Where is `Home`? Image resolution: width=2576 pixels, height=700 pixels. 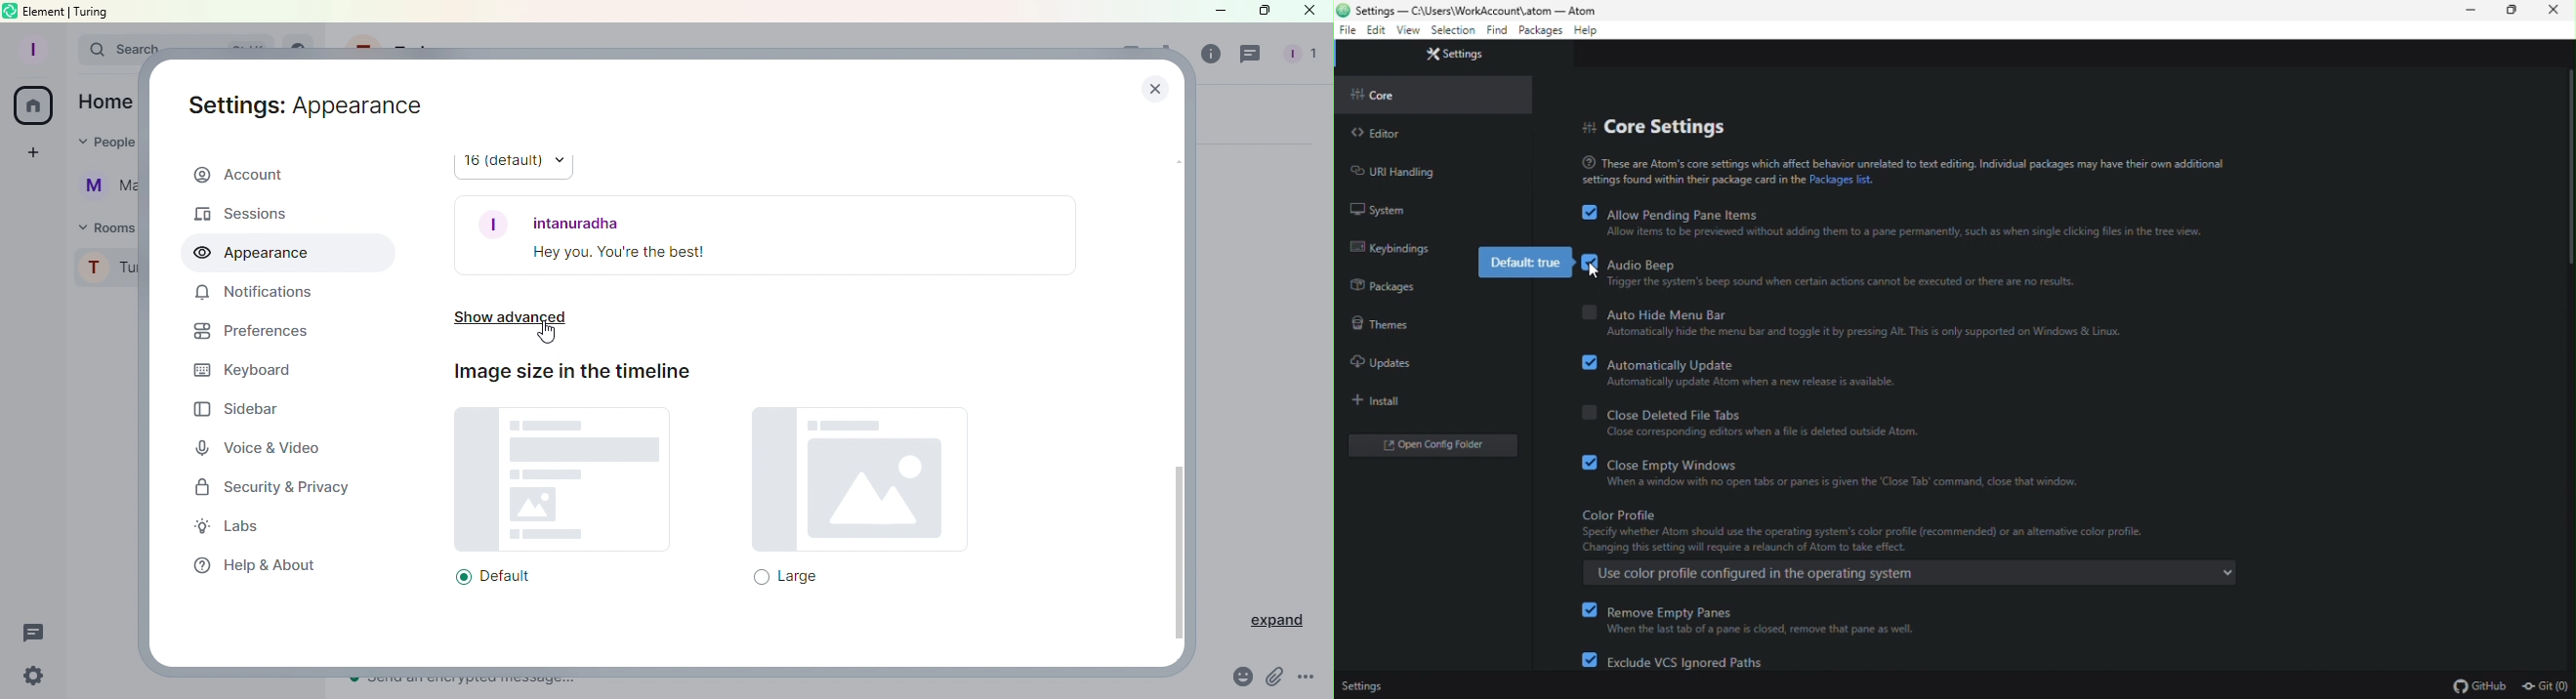
Home is located at coordinates (36, 107).